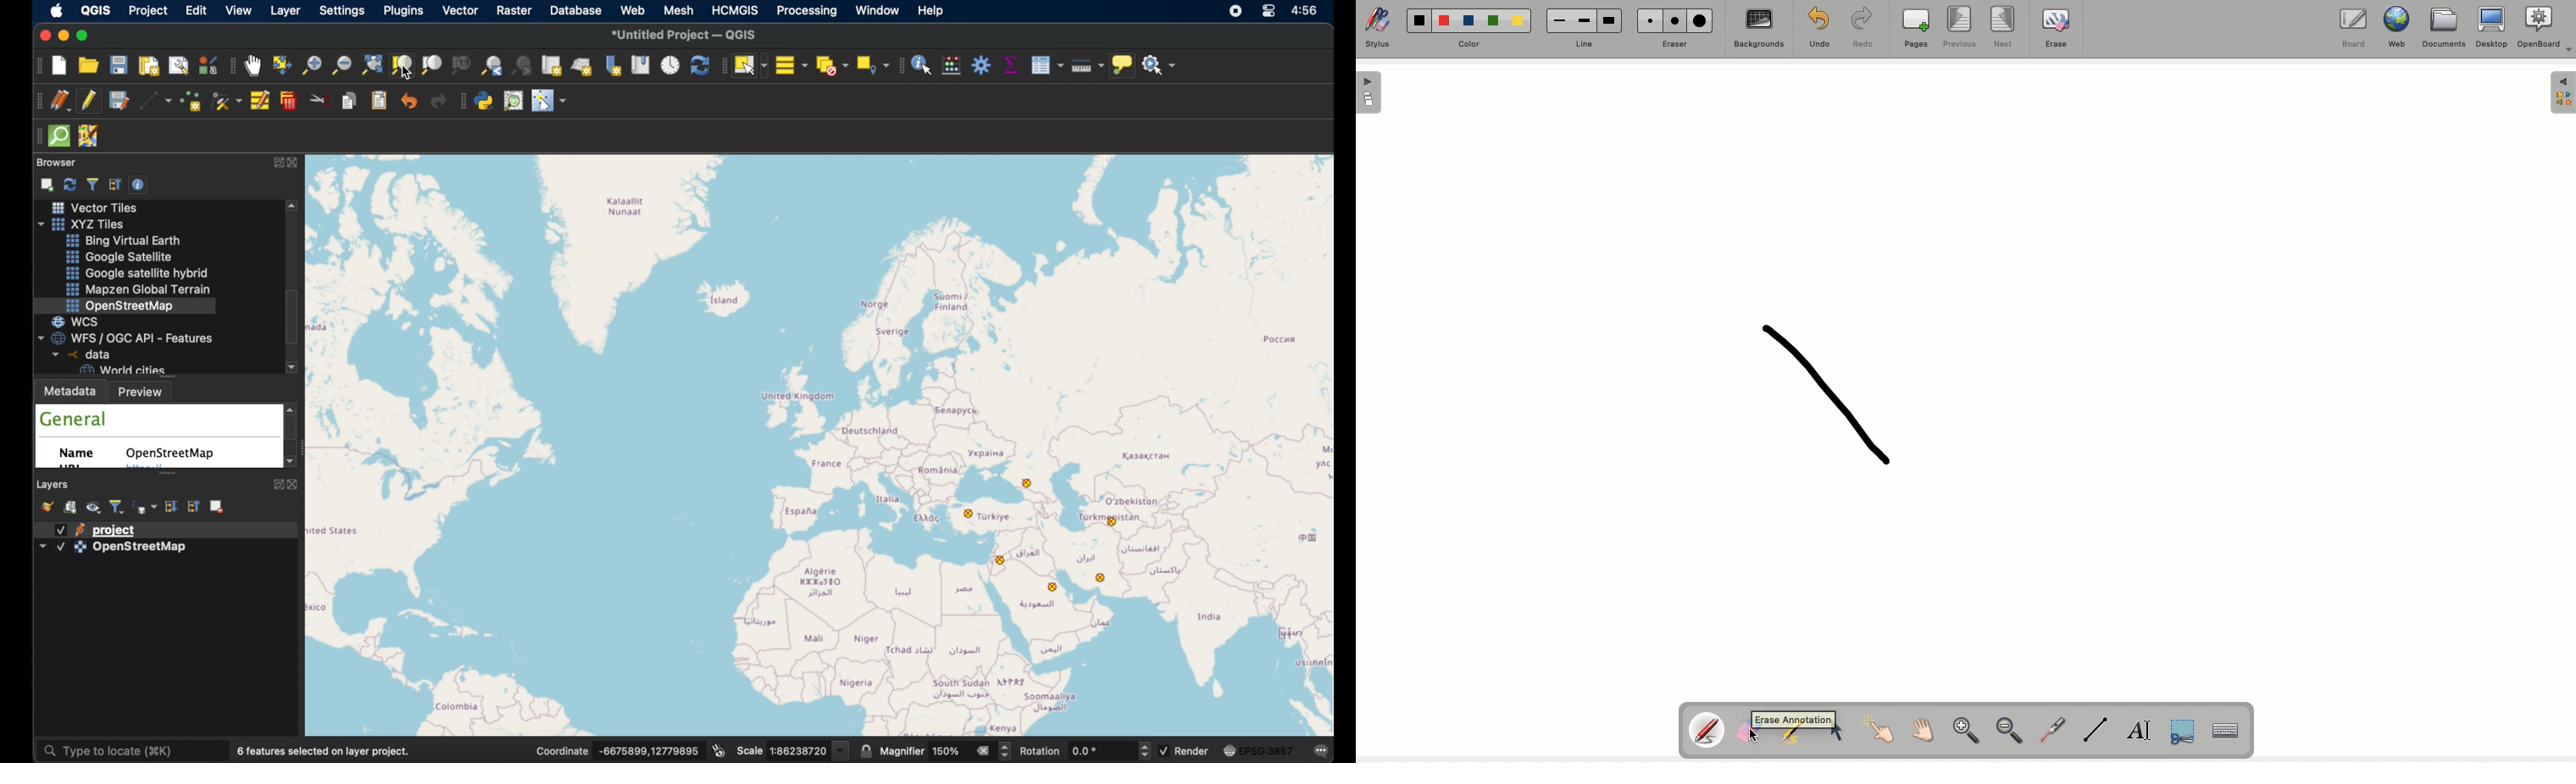  Describe the element at coordinates (1116, 522) in the screenshot. I see `point. feature` at that location.